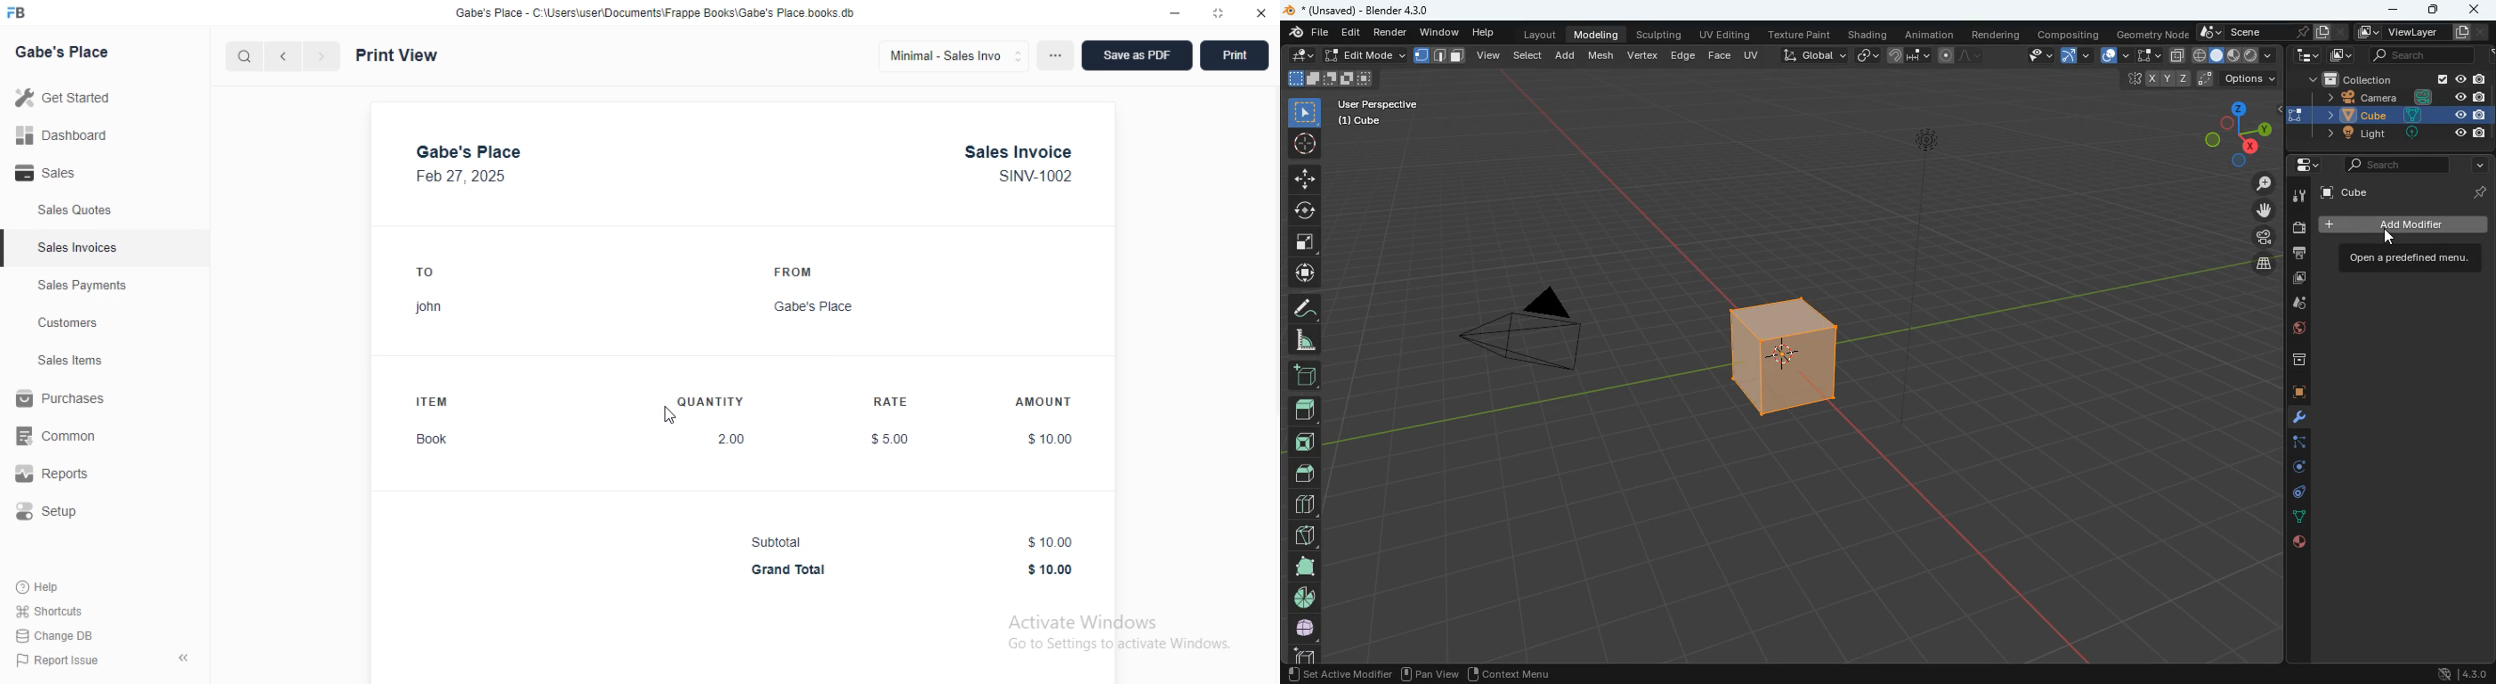 The width and height of the screenshot is (2520, 700). I want to click on AMOUNT, so click(1043, 401).